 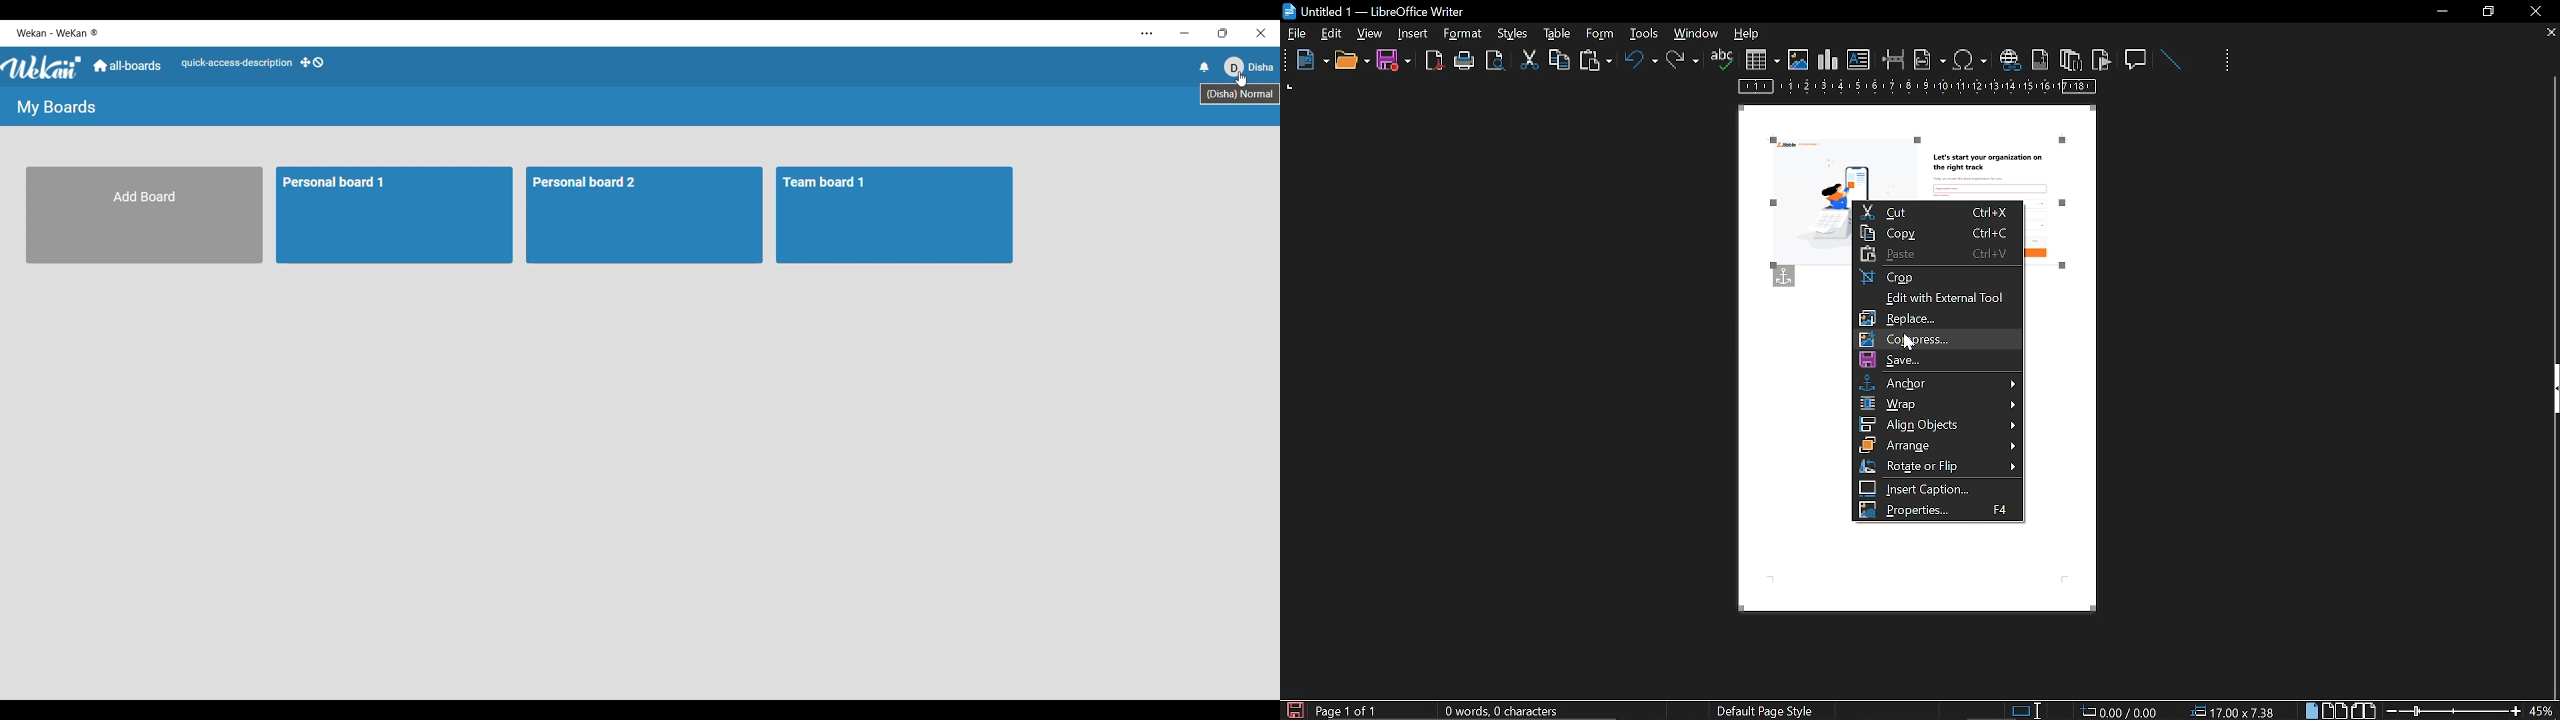 I want to click on format, so click(x=1511, y=32).